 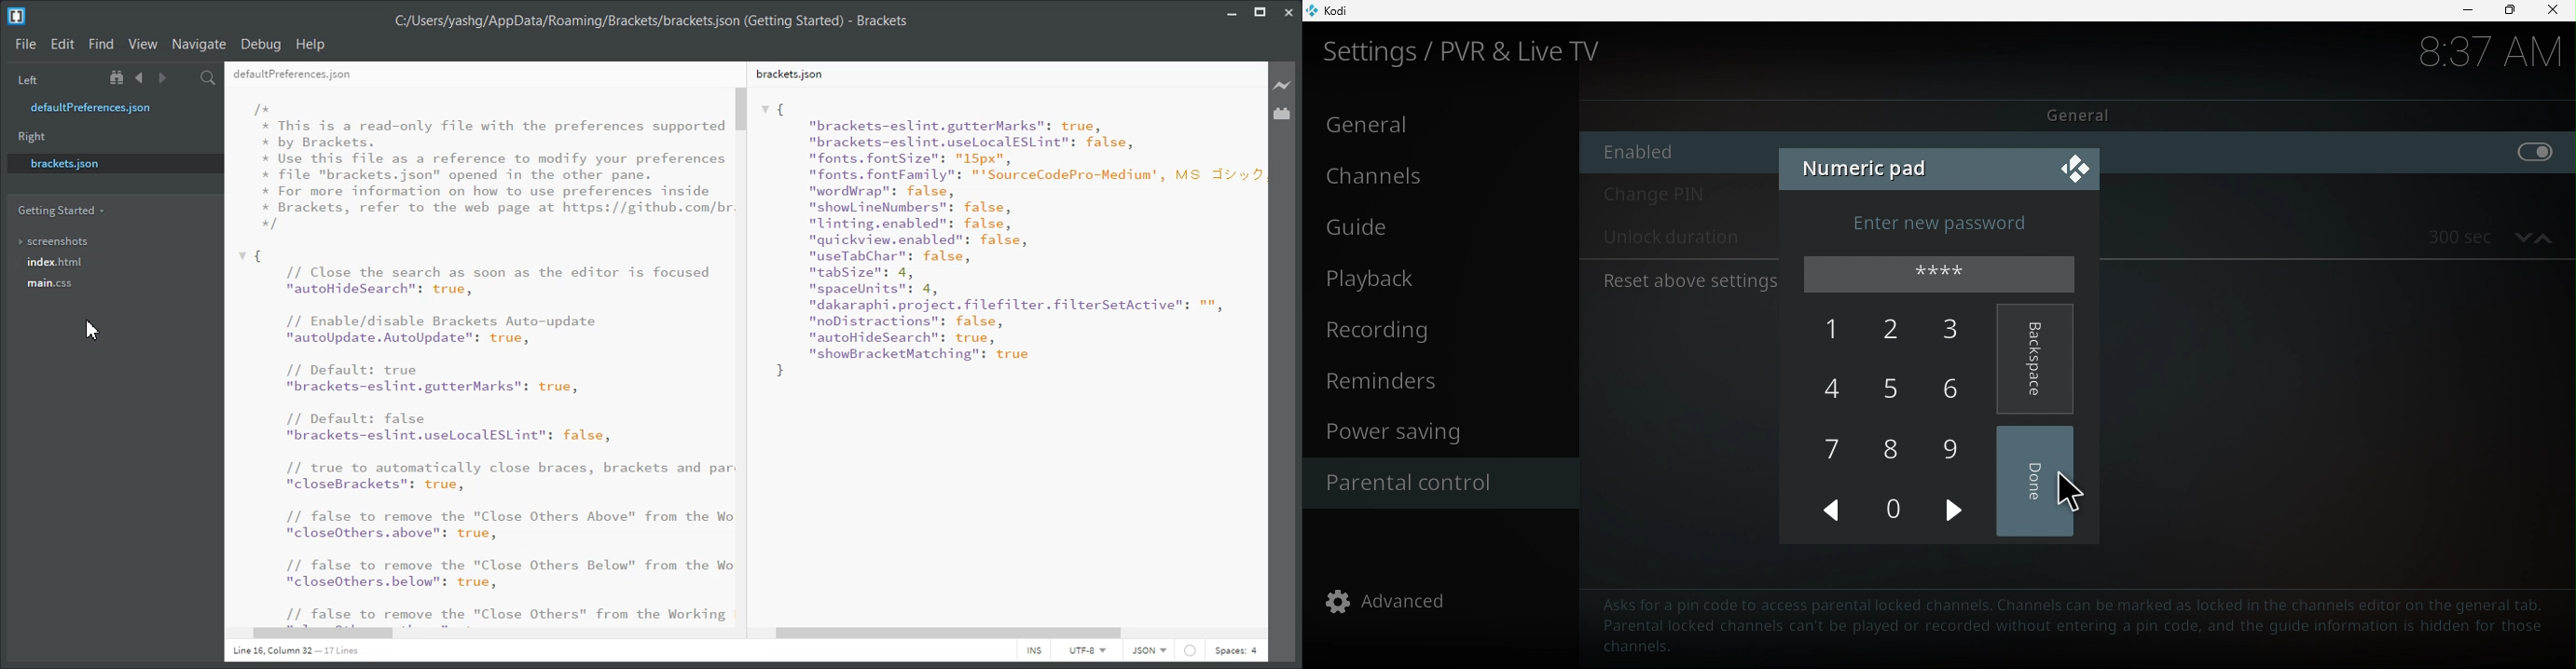 I want to click on 9, so click(x=1954, y=446).